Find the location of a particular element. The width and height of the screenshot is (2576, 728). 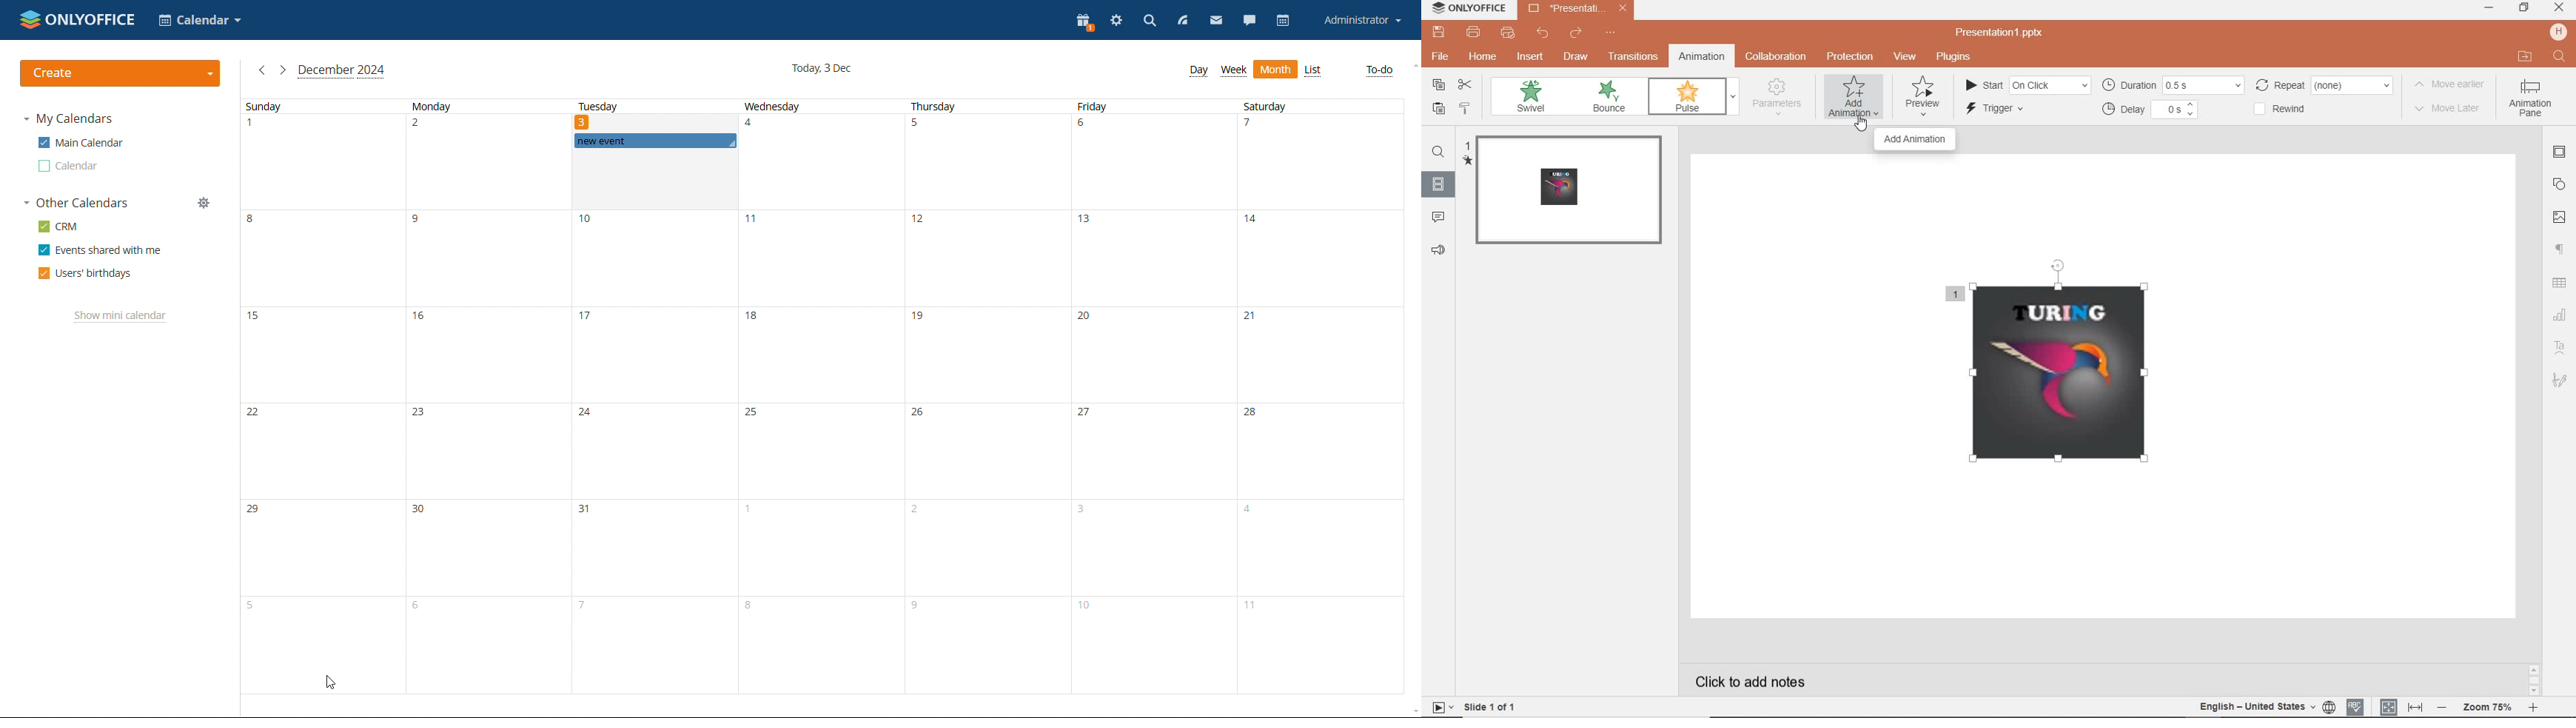

crm is located at coordinates (57, 227).